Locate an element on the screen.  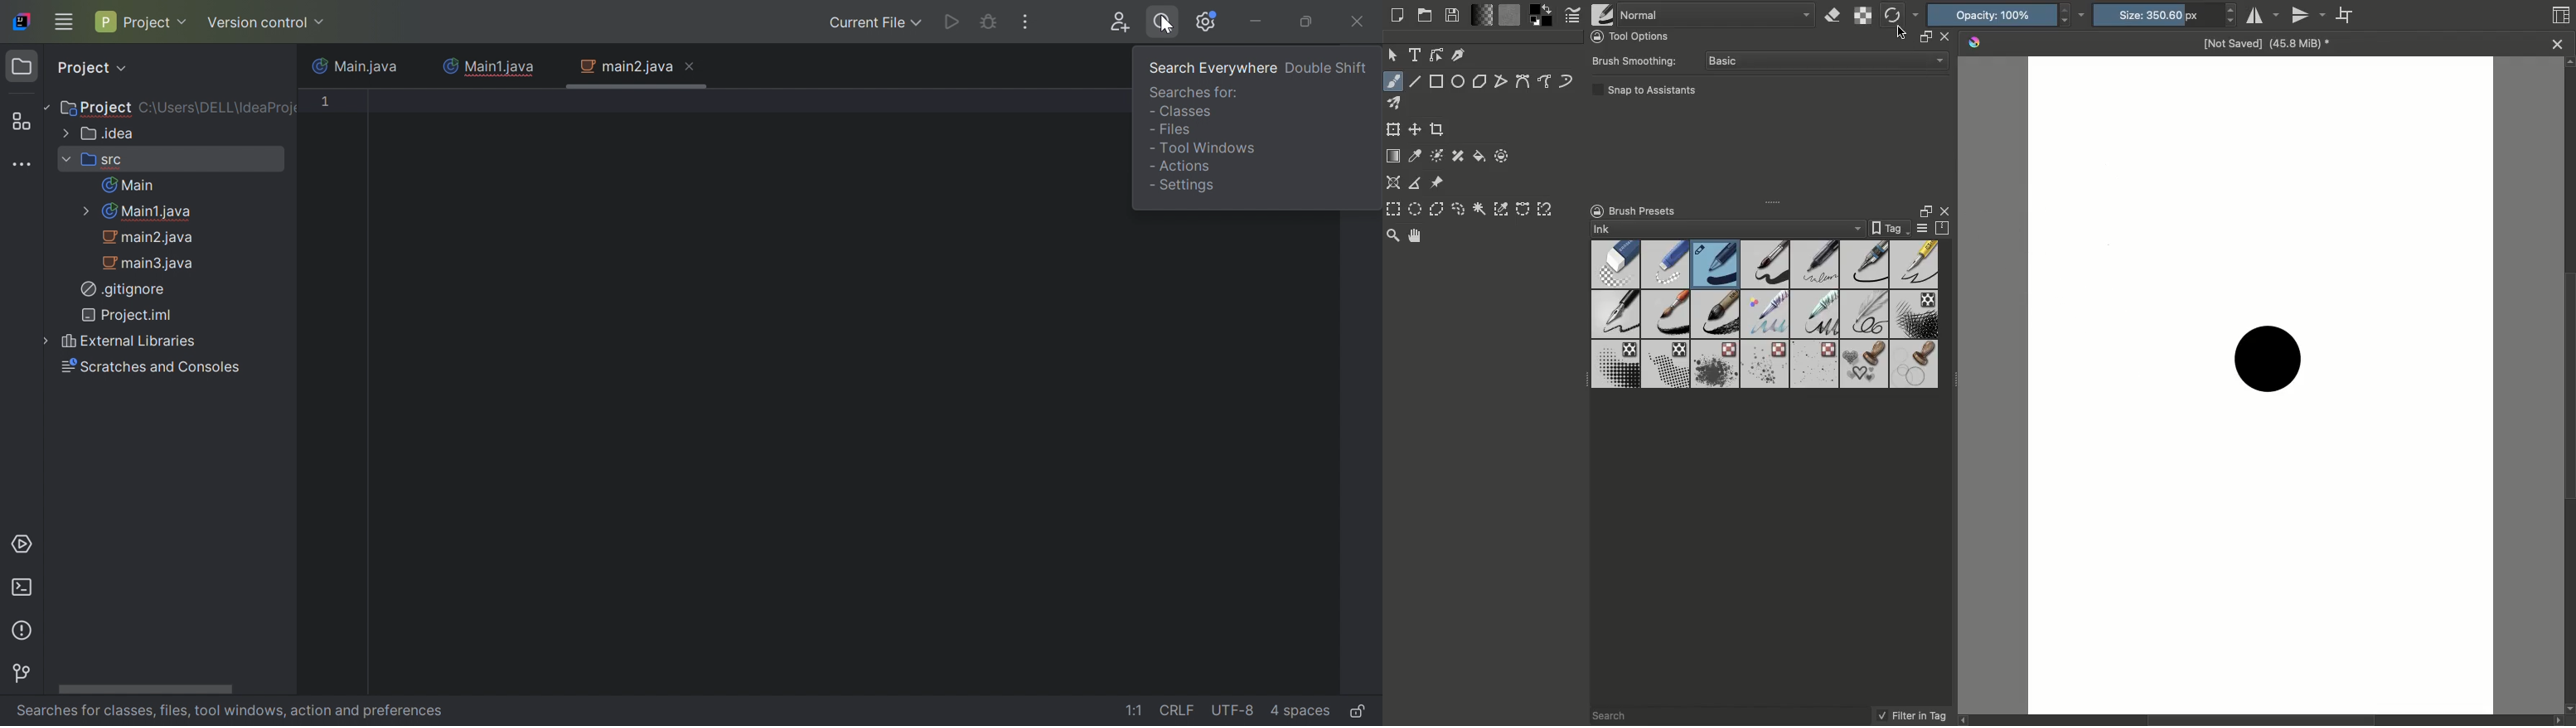
Search is located at coordinates (1618, 714).